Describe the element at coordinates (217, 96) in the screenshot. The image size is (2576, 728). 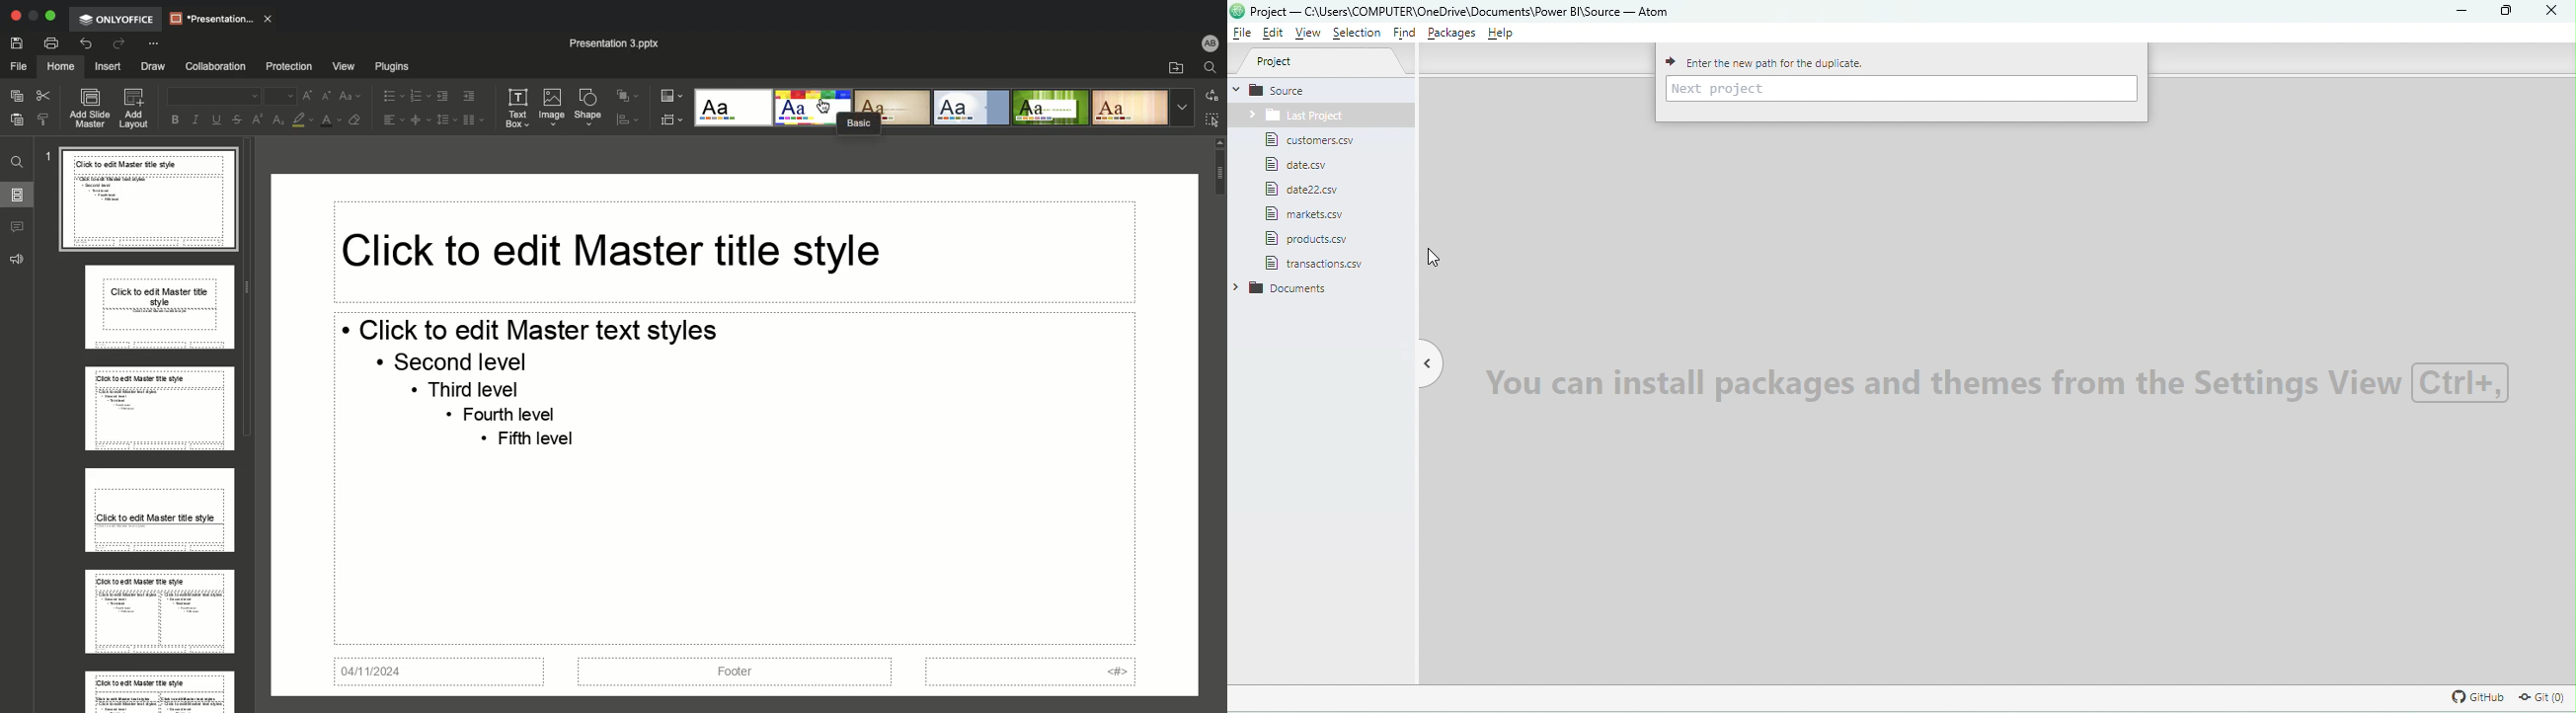
I see `Font type` at that location.